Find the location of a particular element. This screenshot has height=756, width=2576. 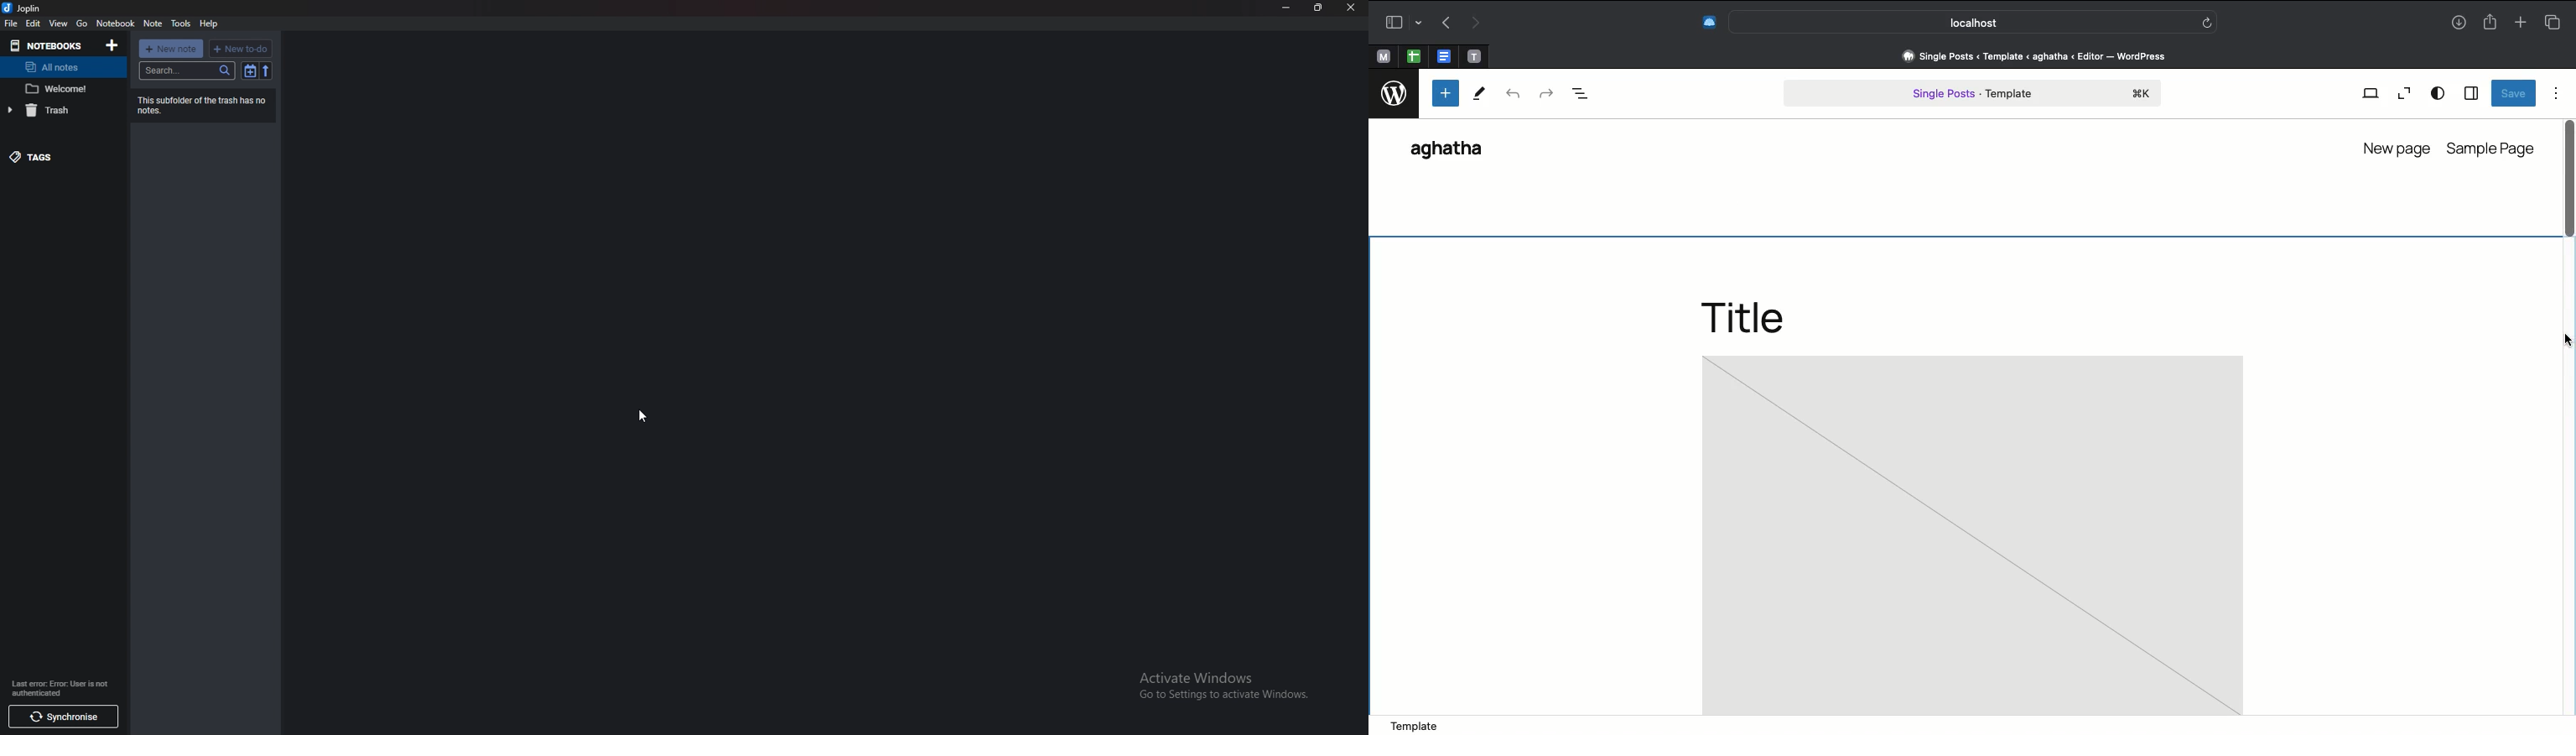

Add notebooks is located at coordinates (113, 46).